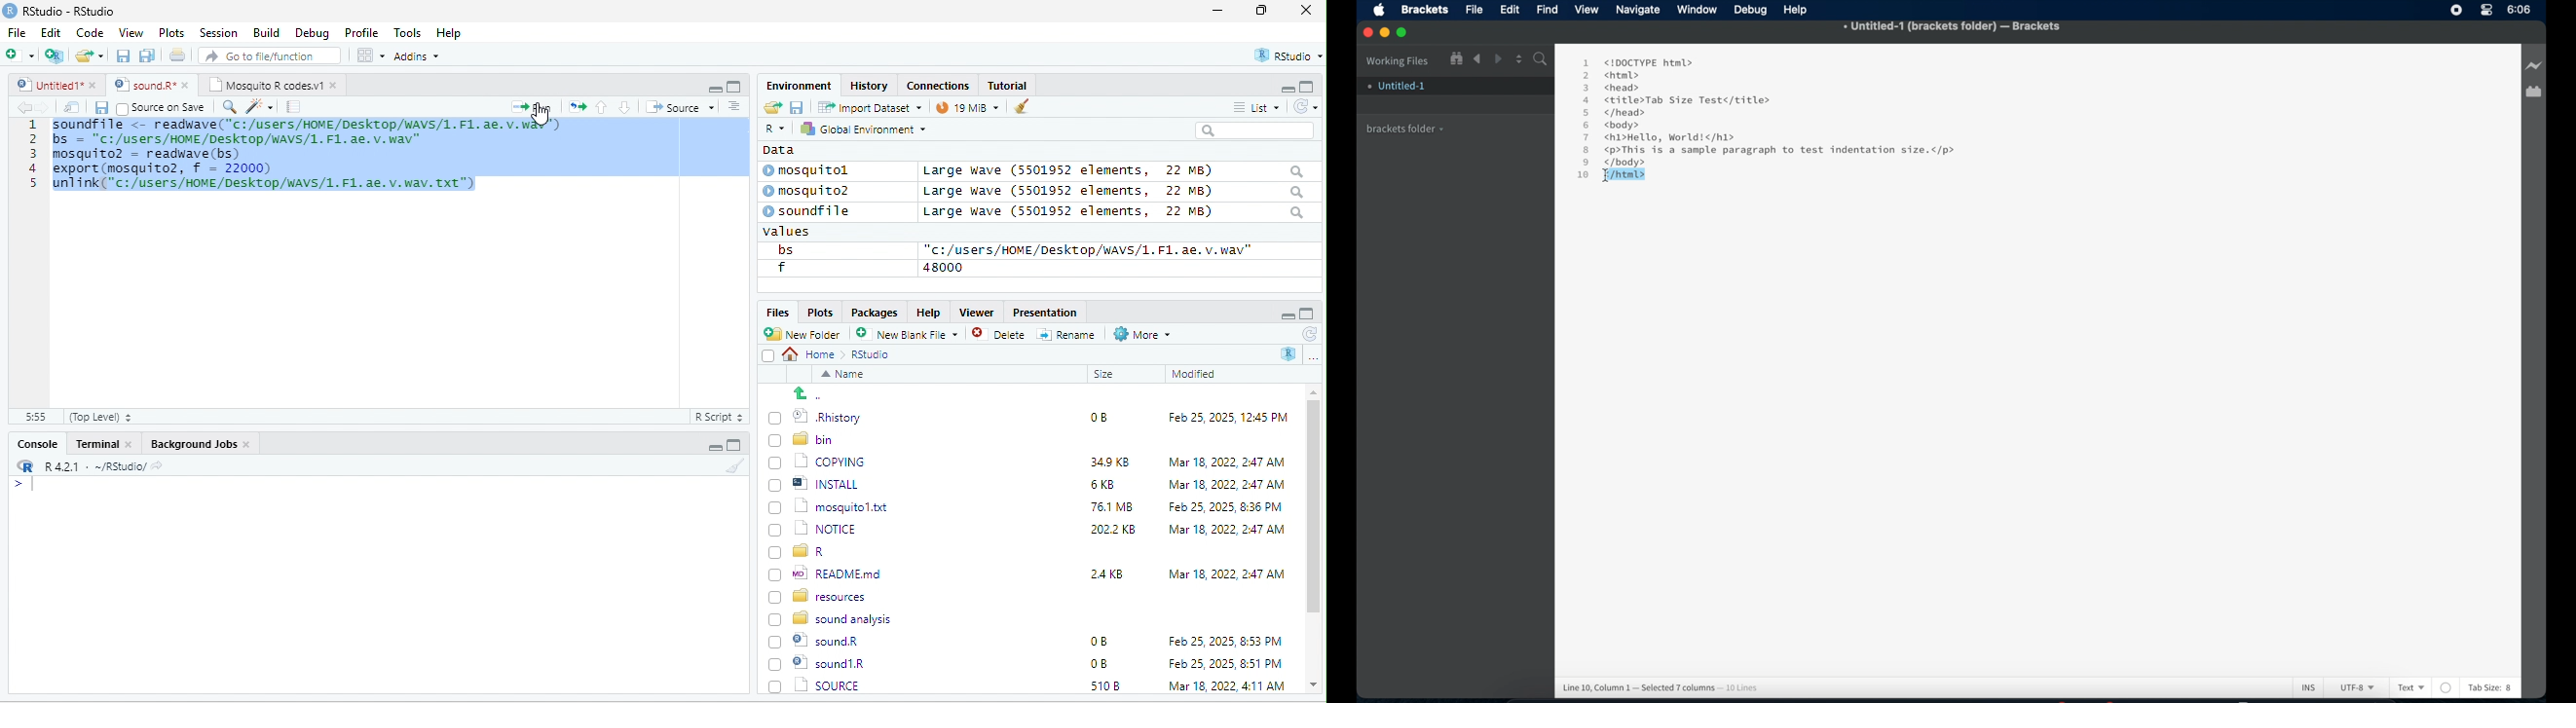  What do you see at coordinates (1225, 663) in the screenshot?
I see `Mar 18, 2022, 4:11 AM` at bounding box center [1225, 663].